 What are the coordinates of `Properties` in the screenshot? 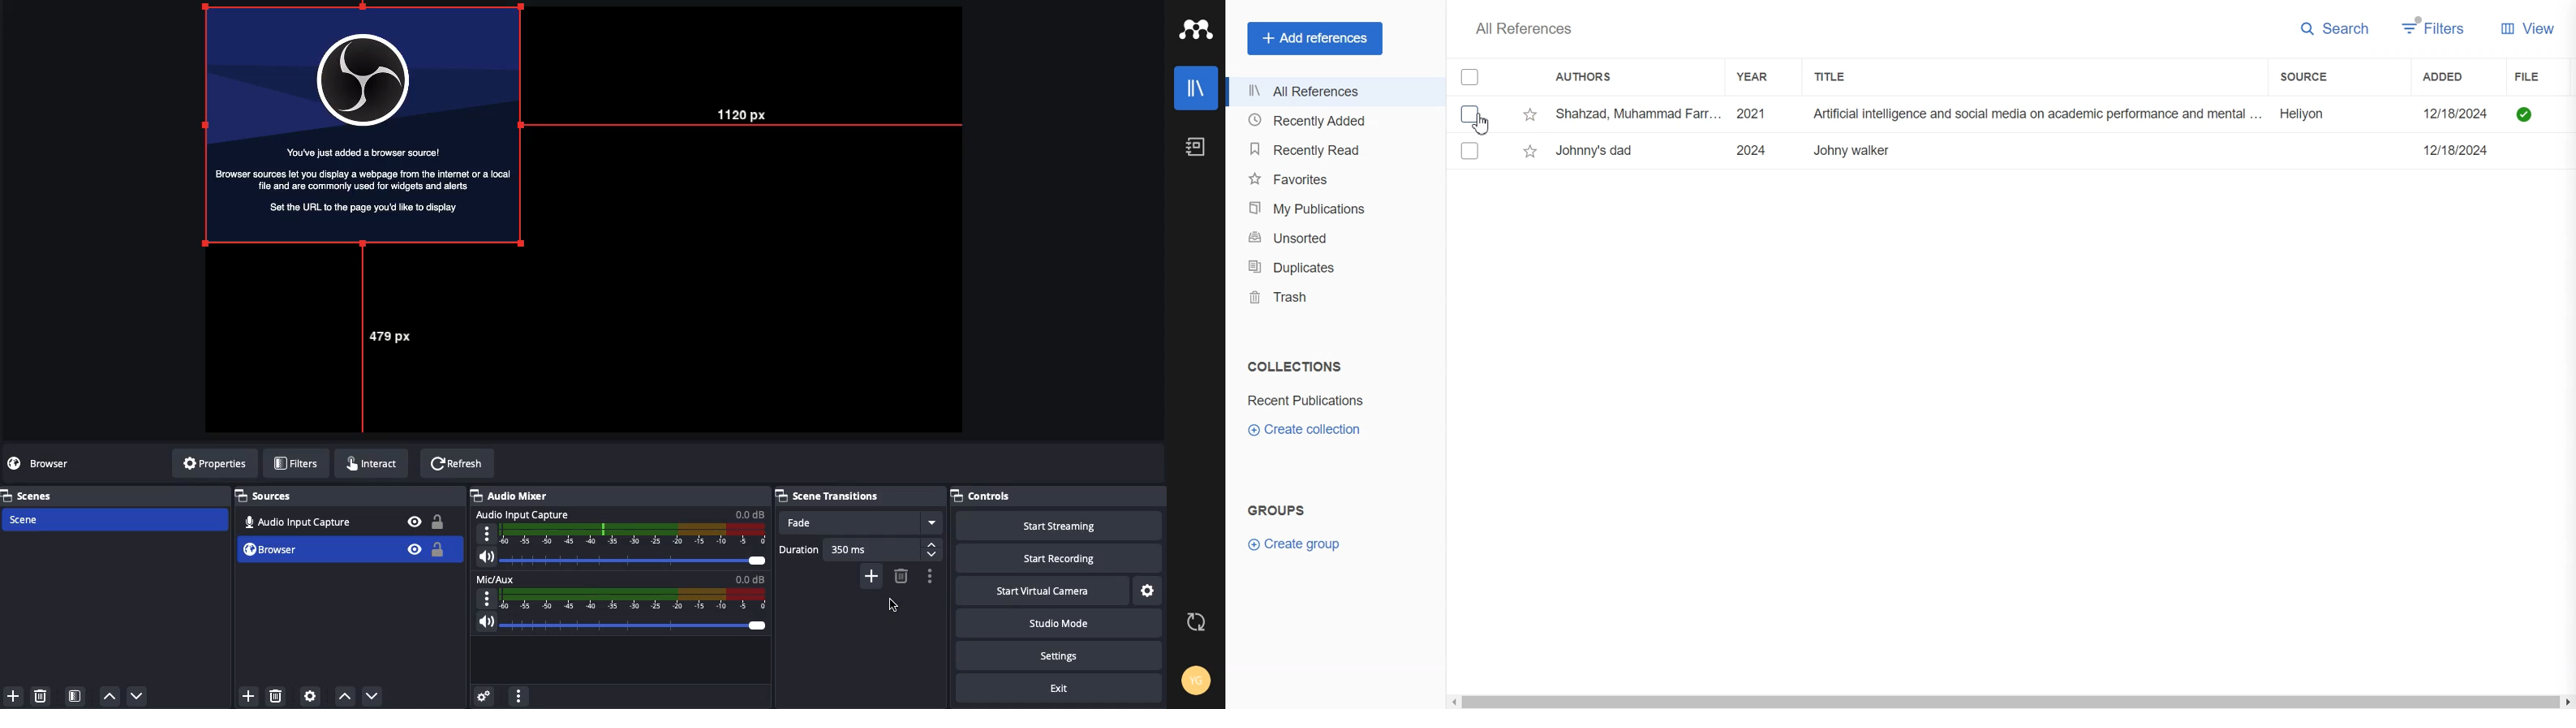 It's located at (216, 462).